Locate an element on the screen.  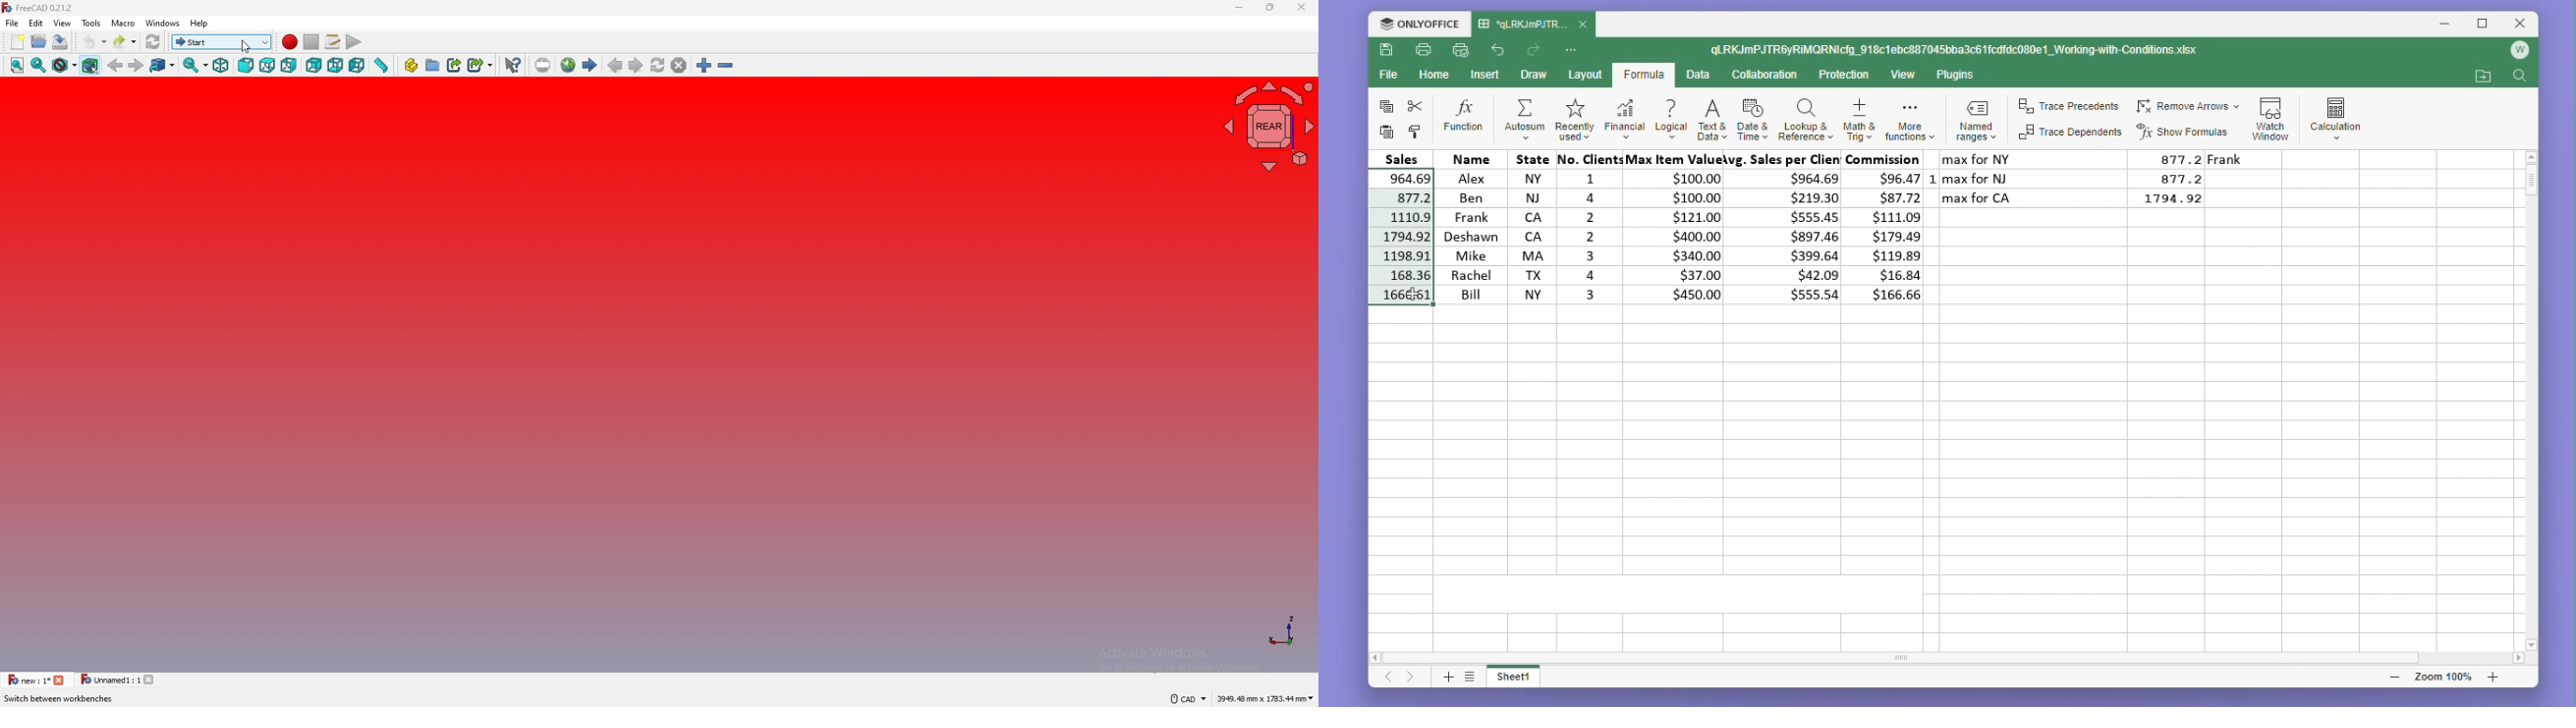
save is located at coordinates (59, 41).